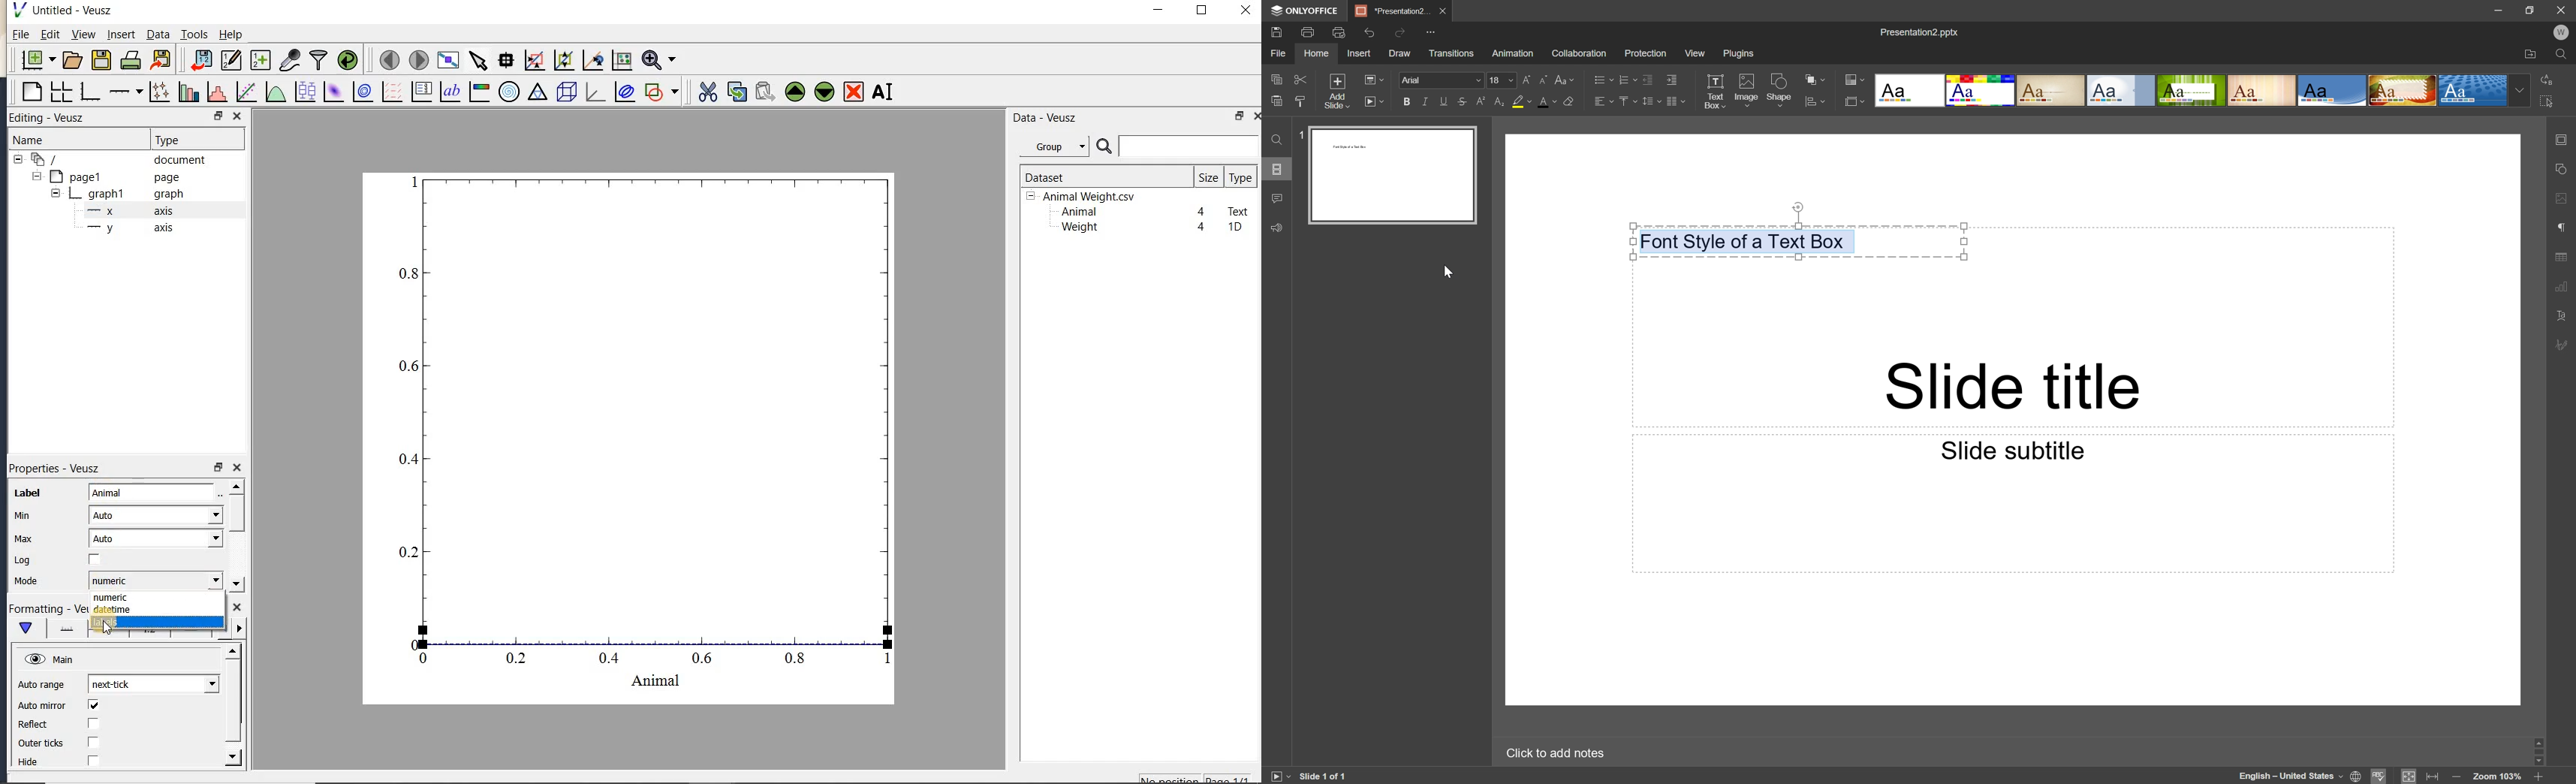 This screenshot has height=784, width=2576. I want to click on Numeric, so click(155, 580).